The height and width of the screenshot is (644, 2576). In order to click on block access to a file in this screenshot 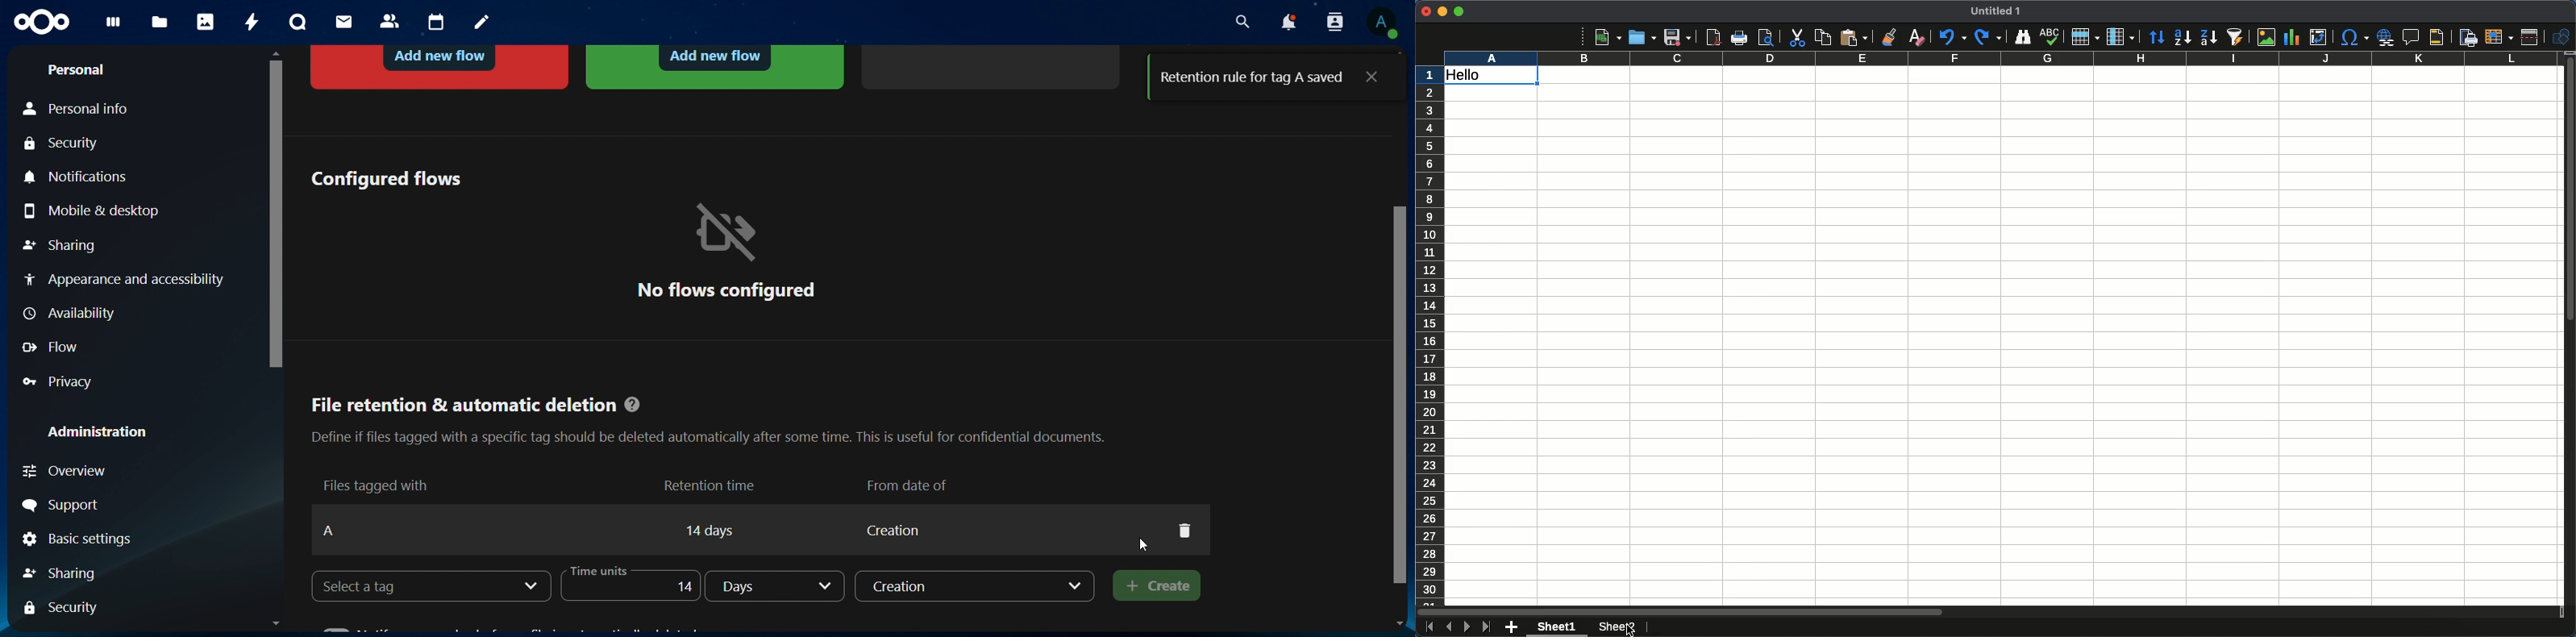, I will do `click(442, 65)`.